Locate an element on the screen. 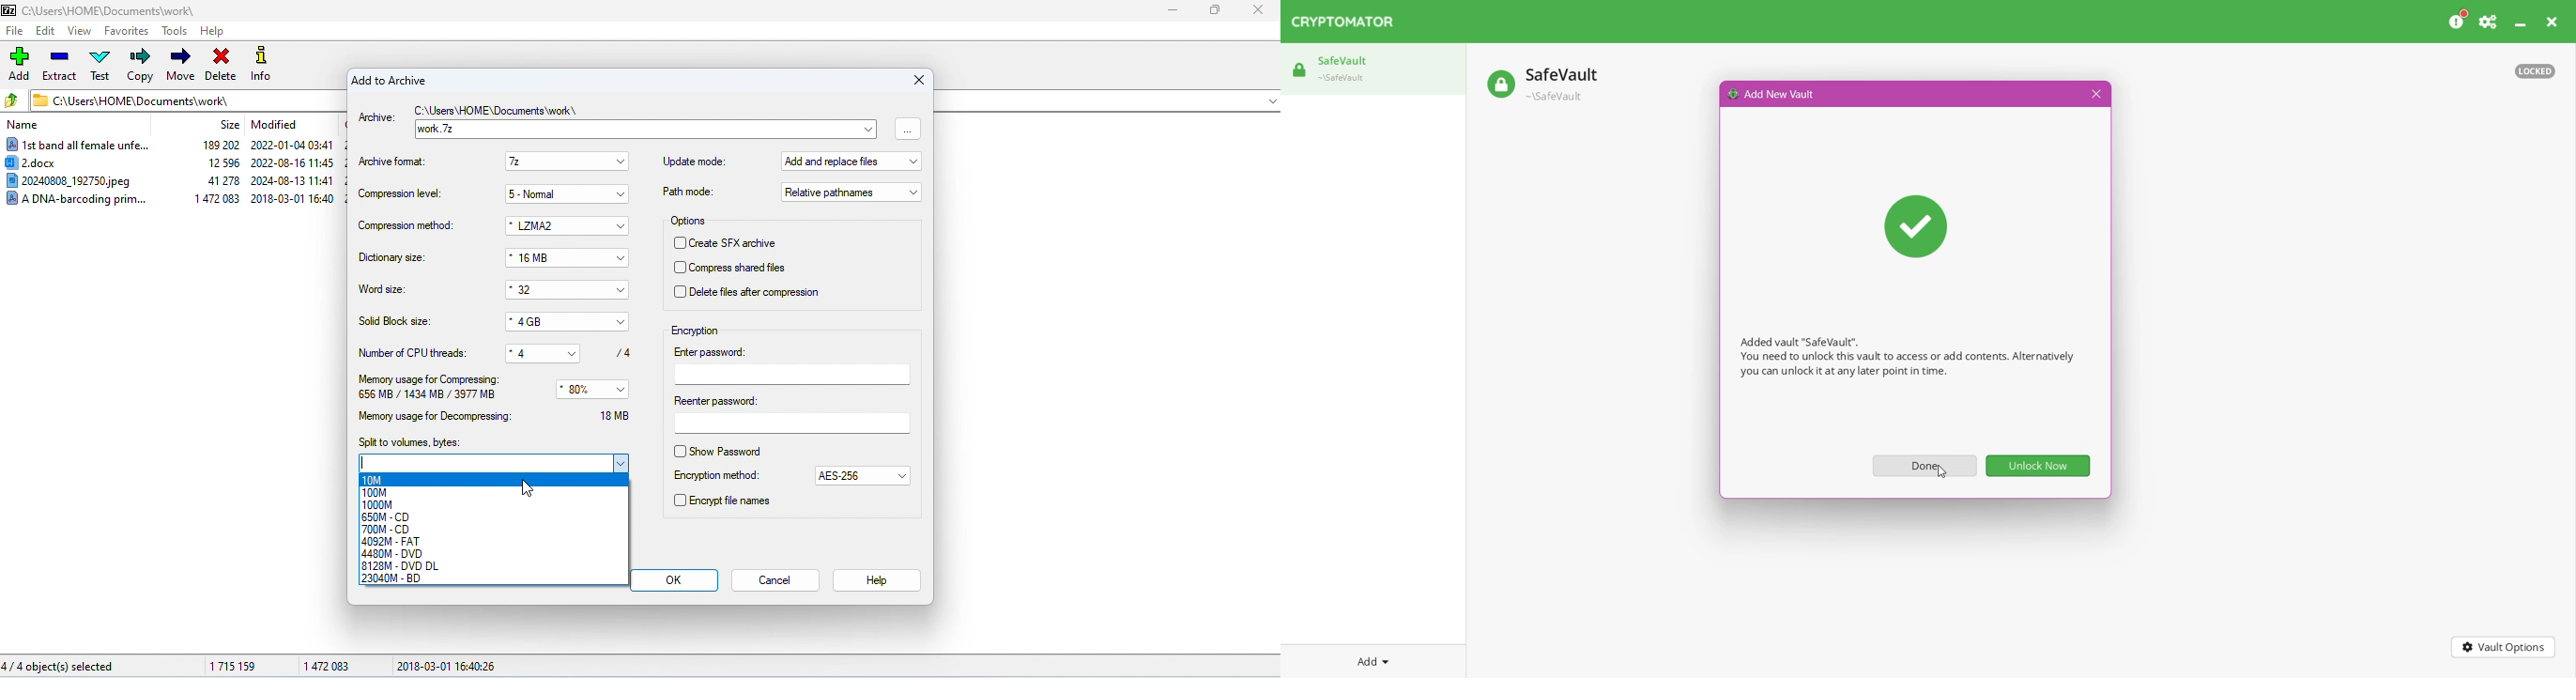 The width and height of the screenshot is (2576, 700). checkbox is located at coordinates (679, 291).